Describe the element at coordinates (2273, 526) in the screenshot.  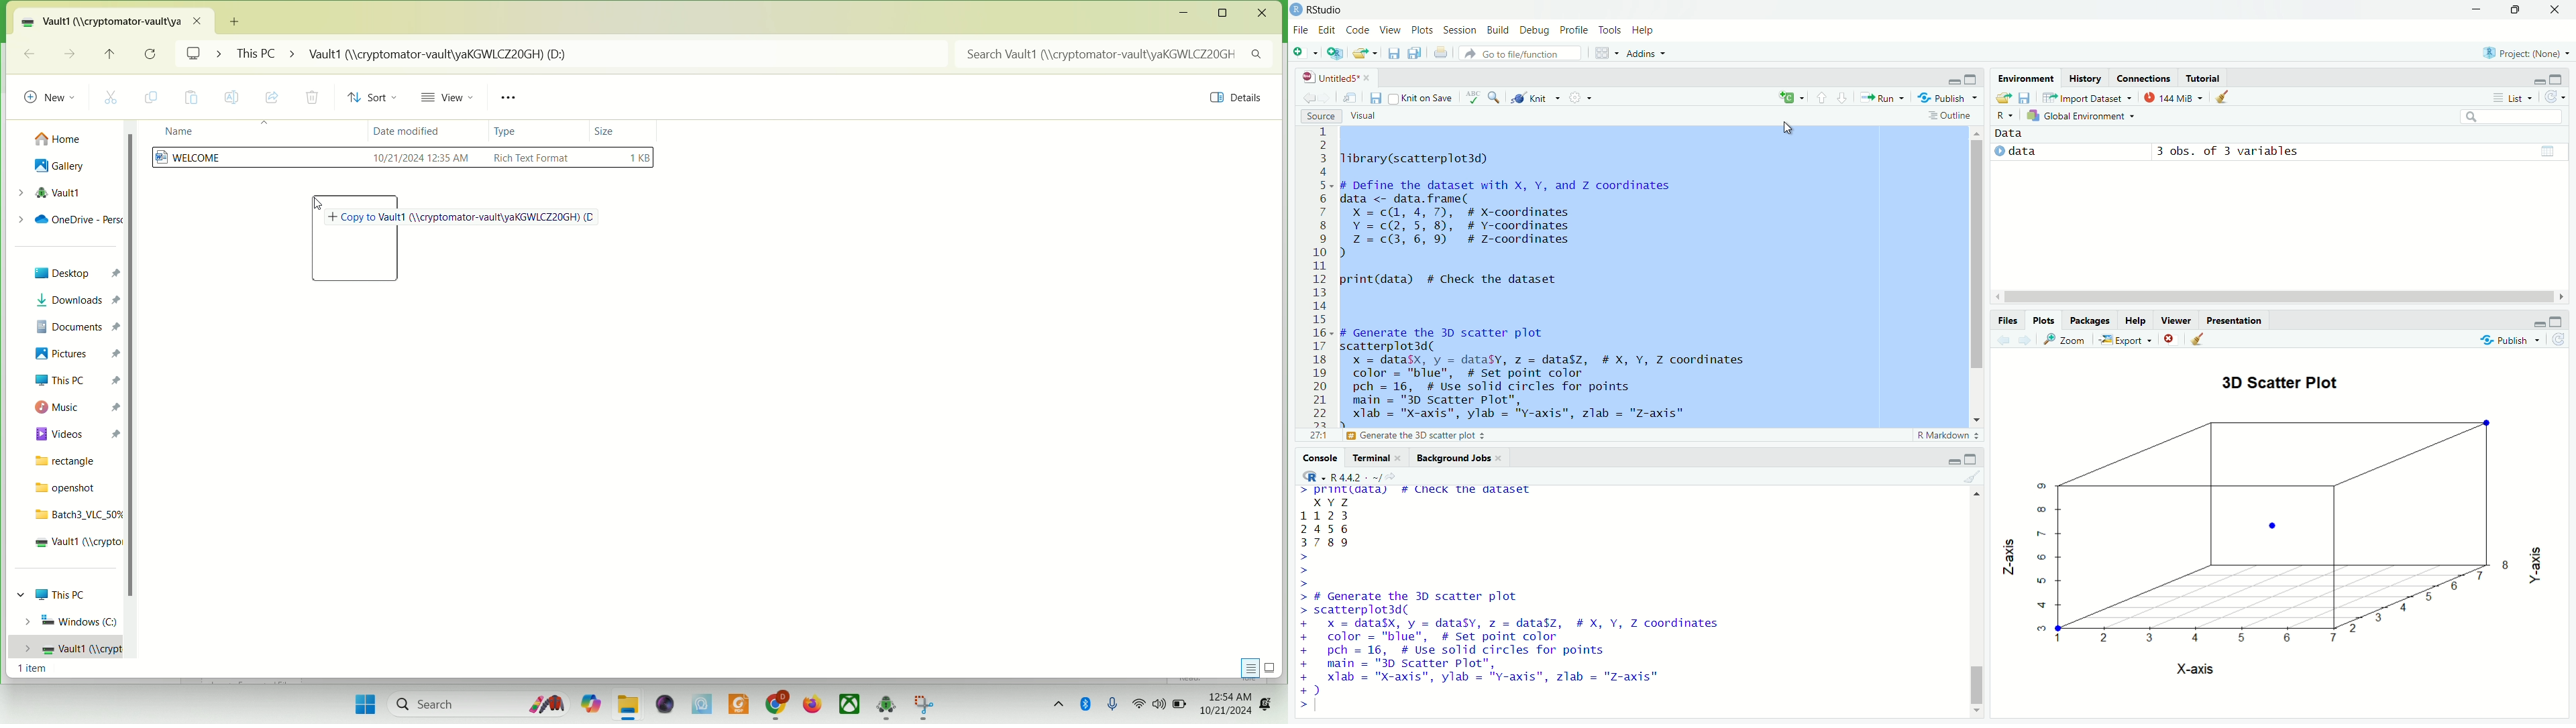
I see `3d plot area` at that location.